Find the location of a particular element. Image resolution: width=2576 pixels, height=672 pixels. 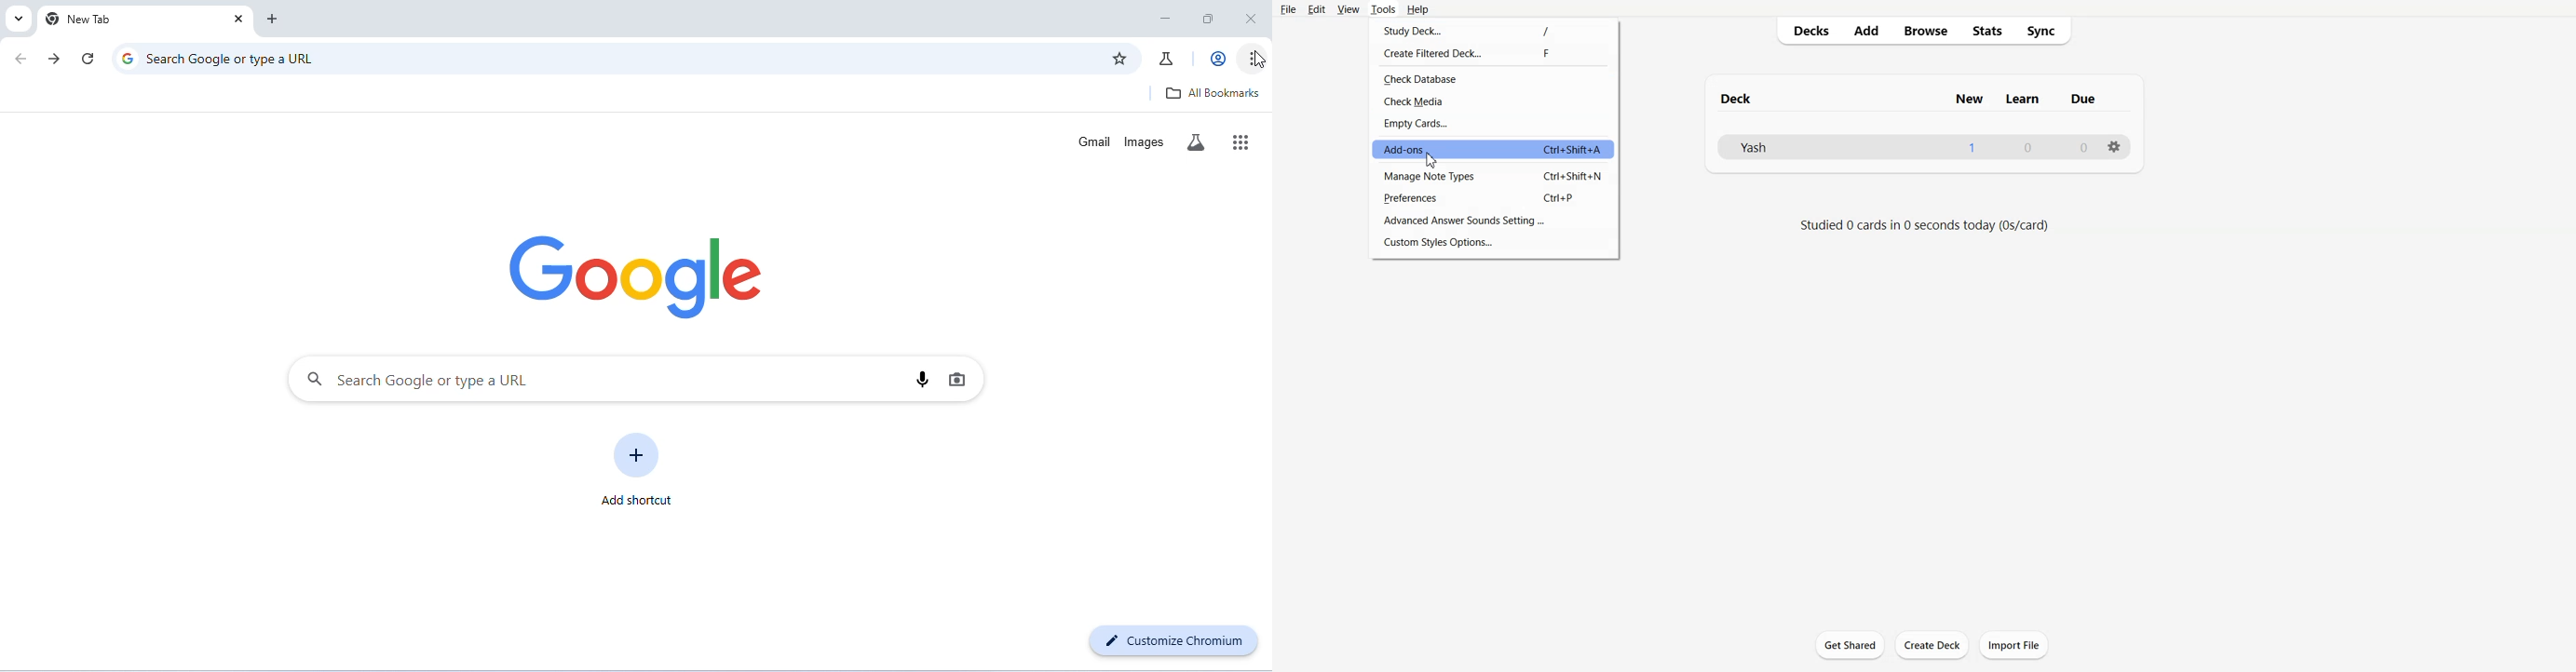

Study Deck is located at coordinates (1495, 30).